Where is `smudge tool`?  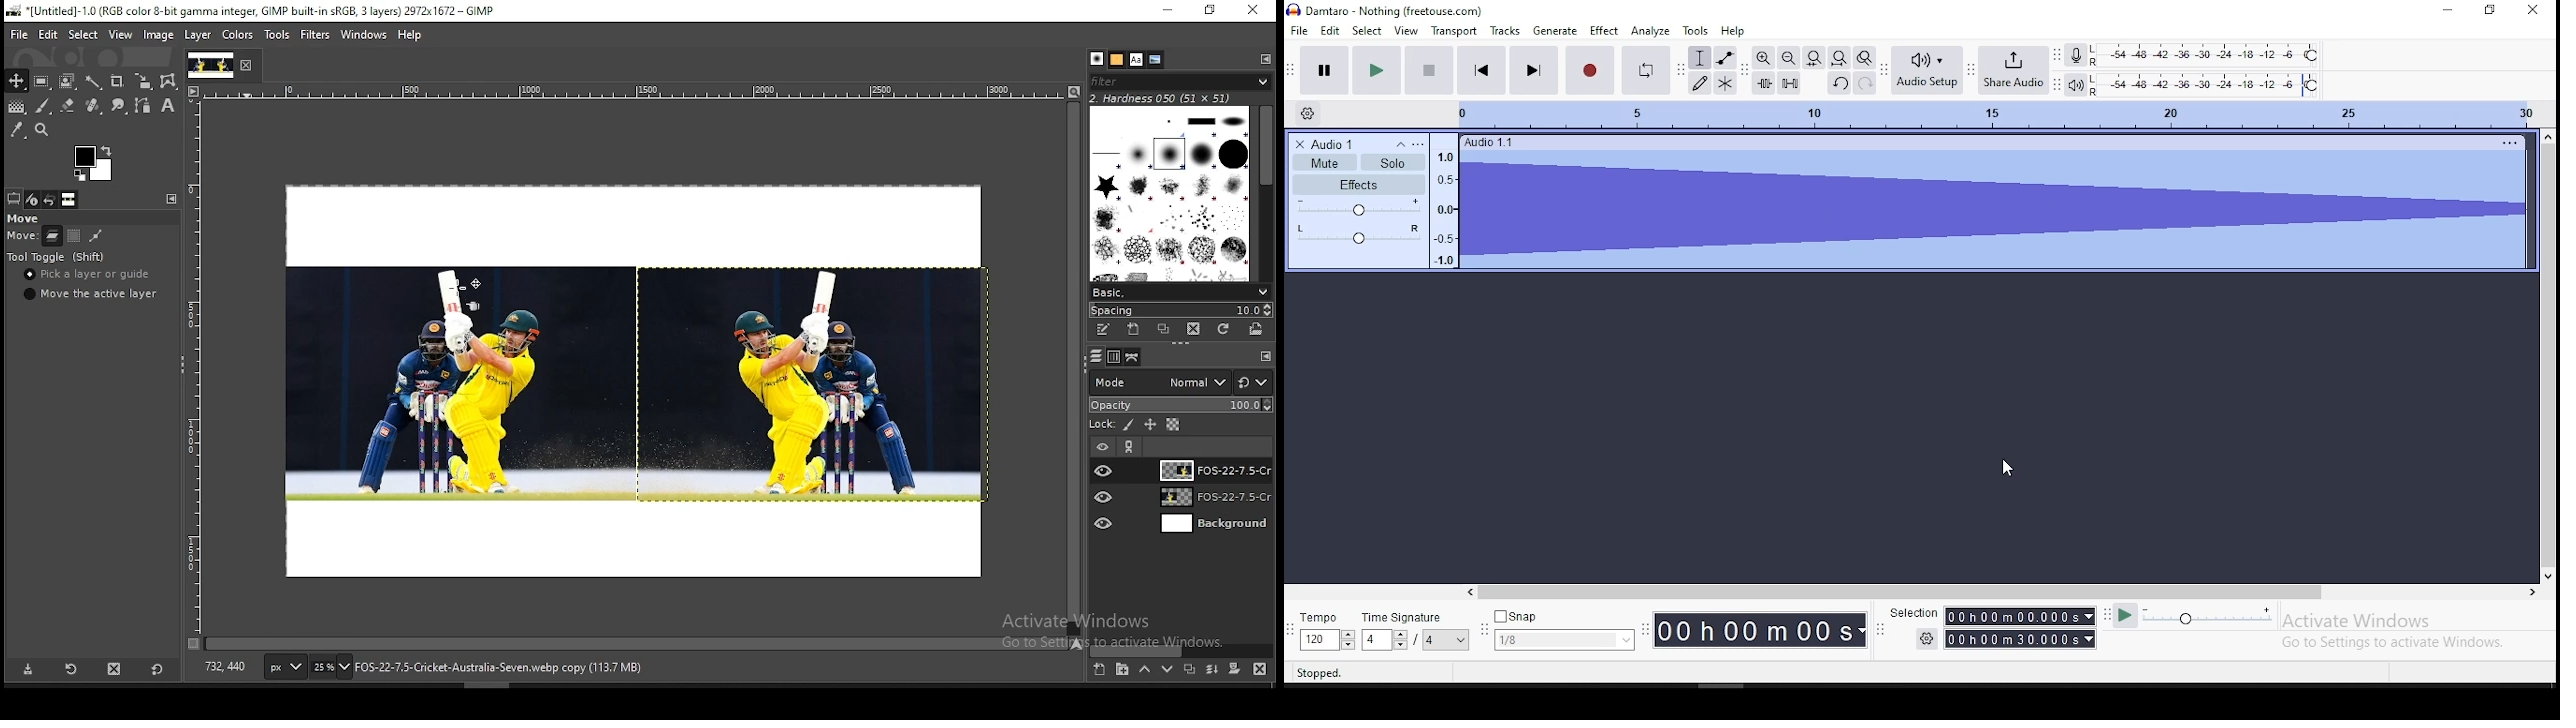
smudge tool is located at coordinates (116, 106).